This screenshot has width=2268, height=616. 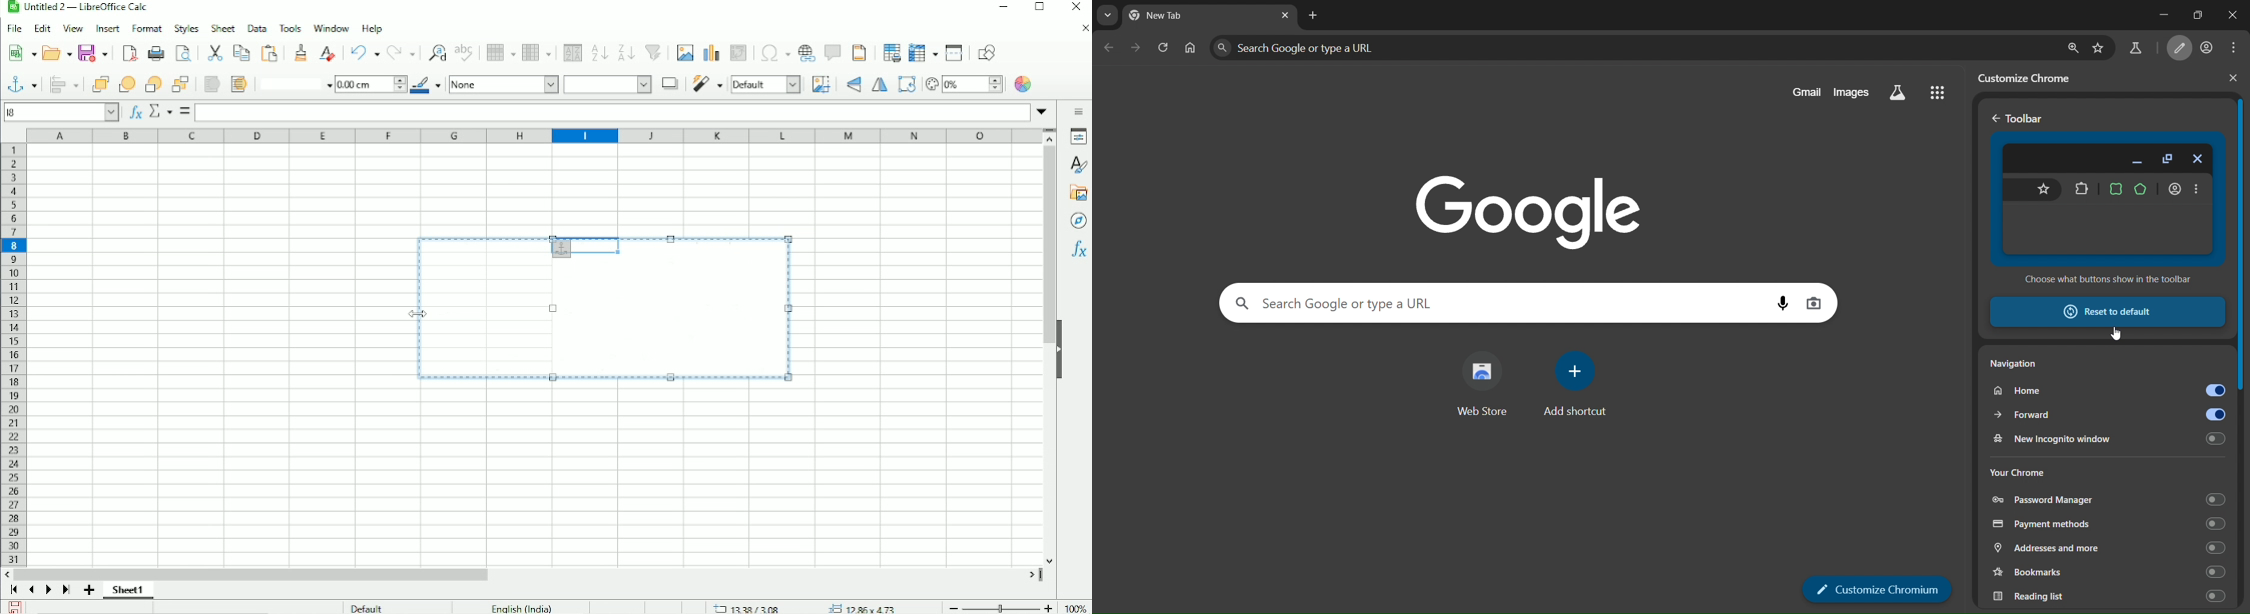 What do you see at coordinates (606, 322) in the screenshot?
I see `Image Resized` at bounding box center [606, 322].